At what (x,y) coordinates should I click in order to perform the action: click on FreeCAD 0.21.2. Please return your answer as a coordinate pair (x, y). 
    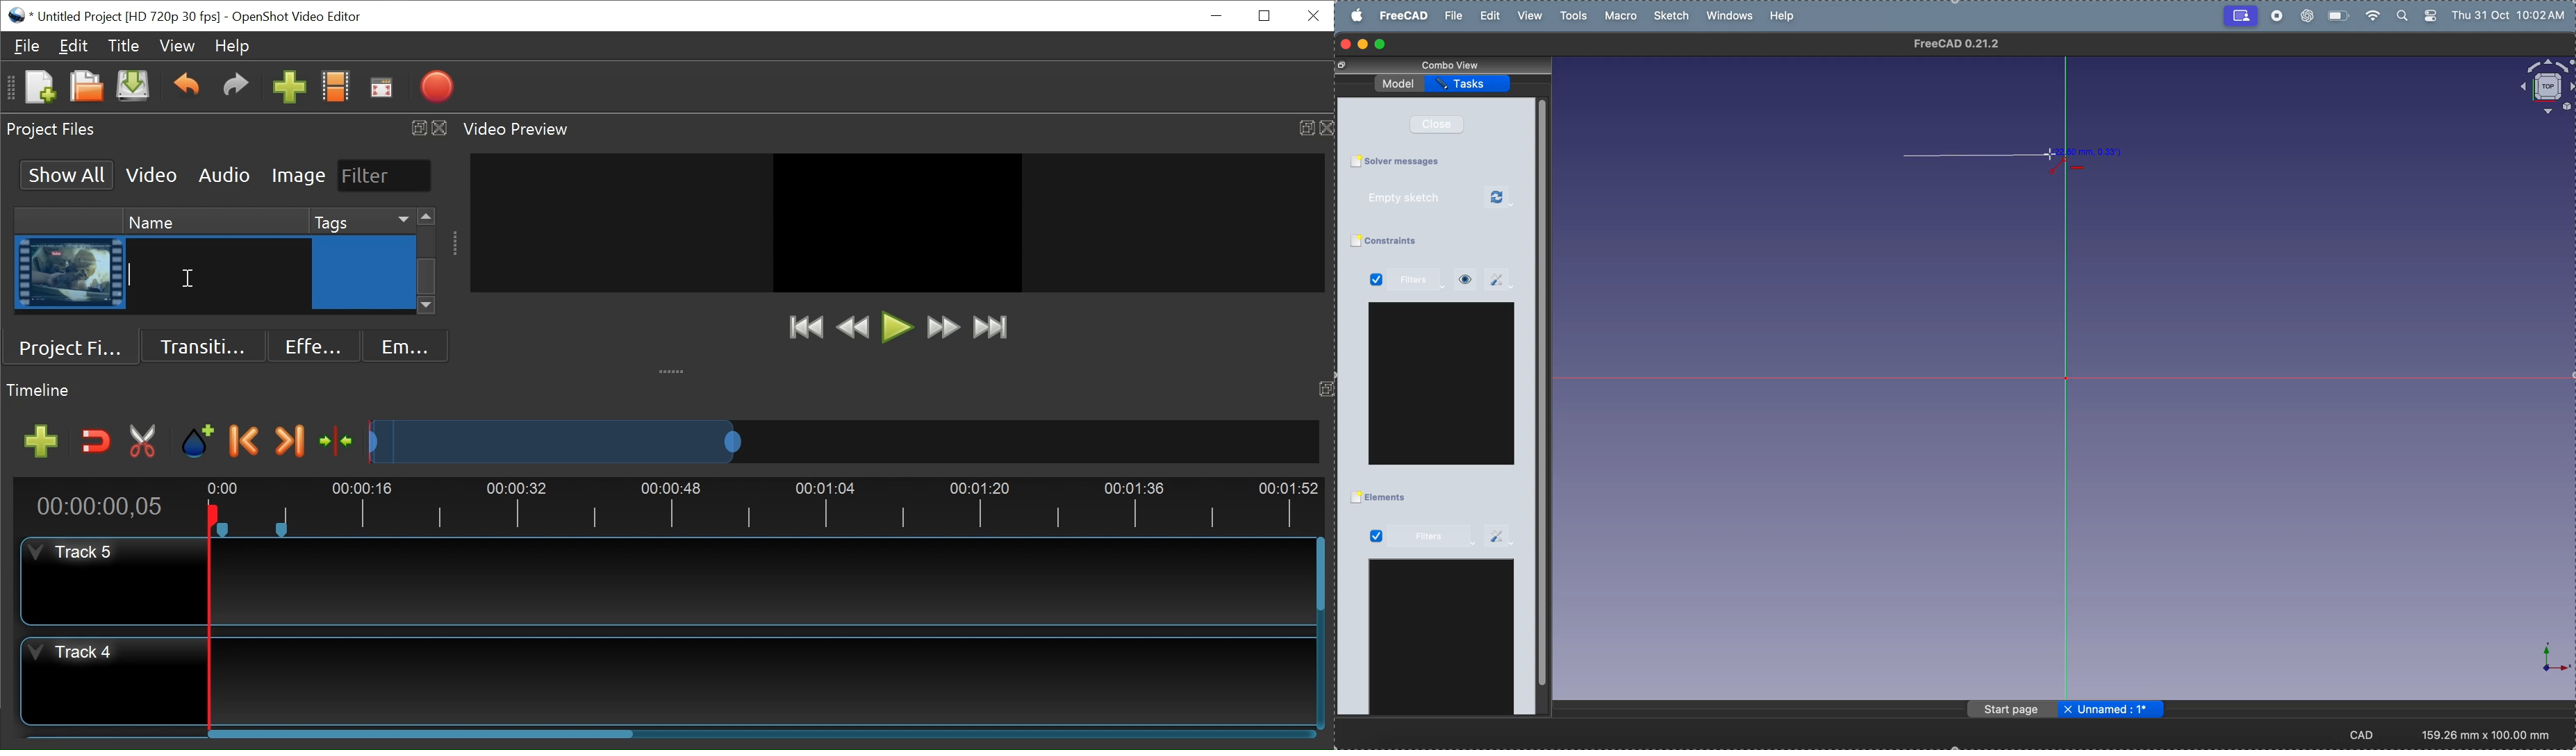
    Looking at the image, I should click on (1958, 44).